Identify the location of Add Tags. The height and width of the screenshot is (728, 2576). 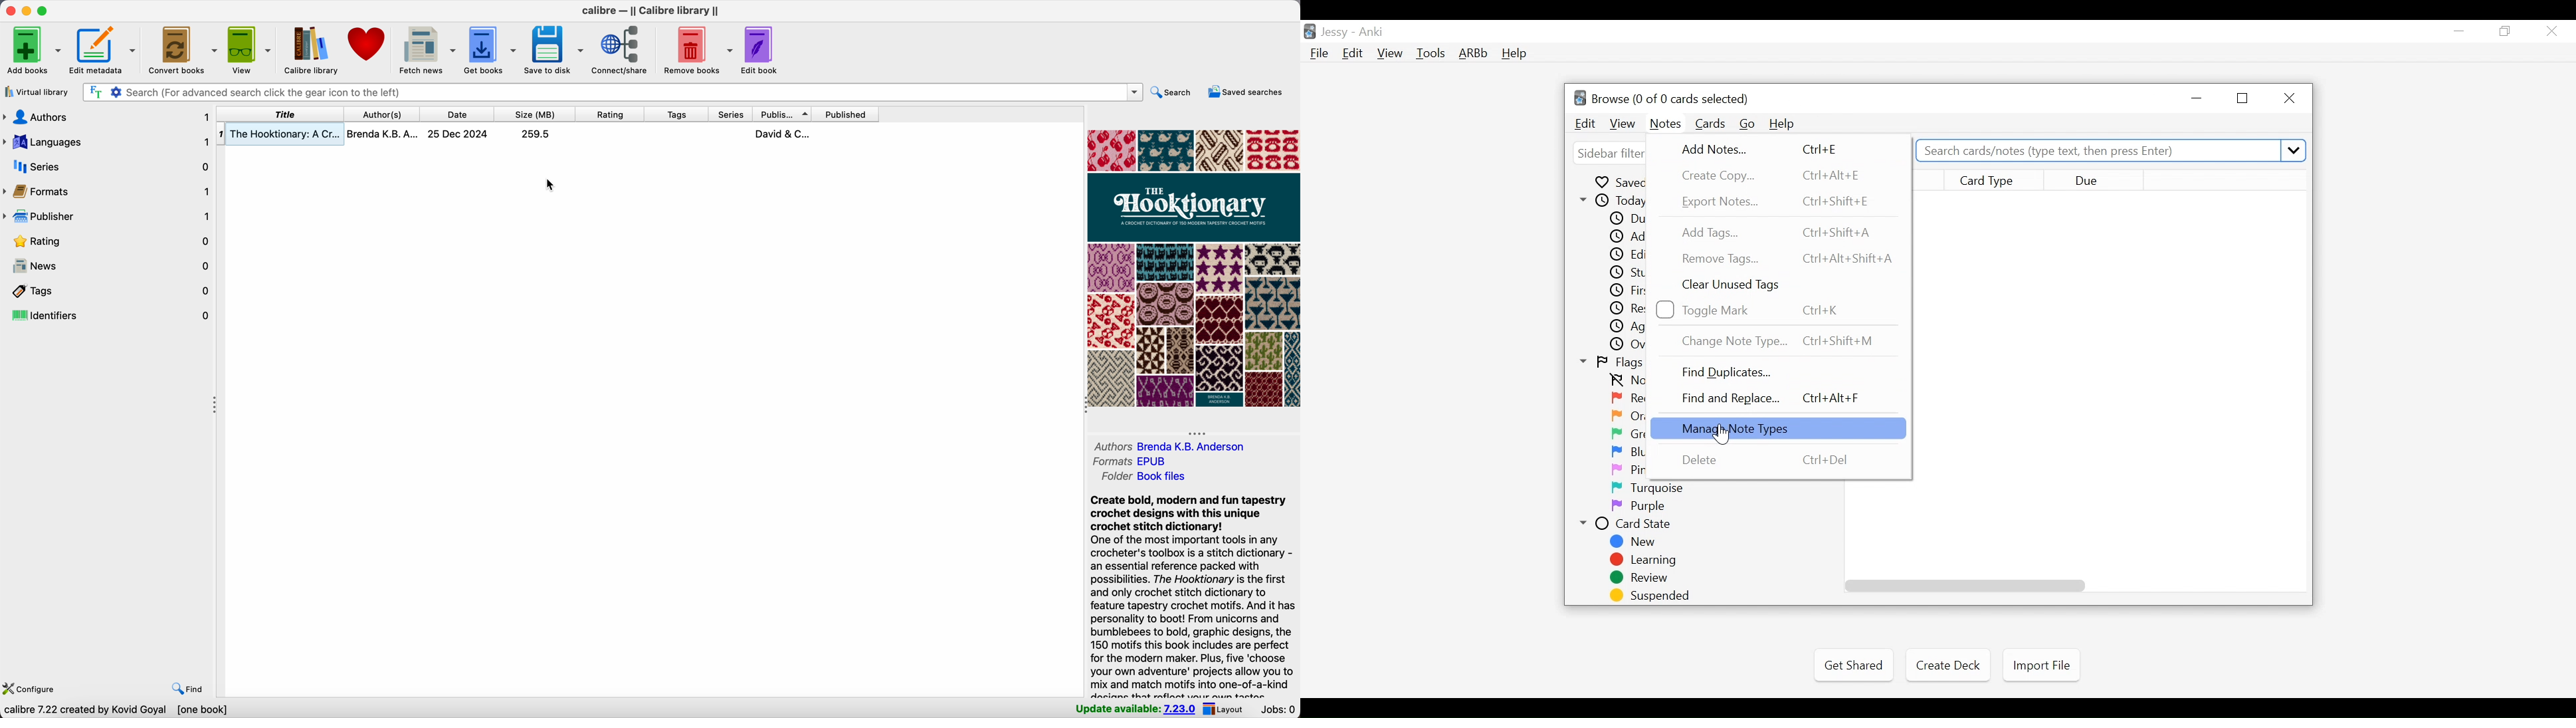
(1781, 231).